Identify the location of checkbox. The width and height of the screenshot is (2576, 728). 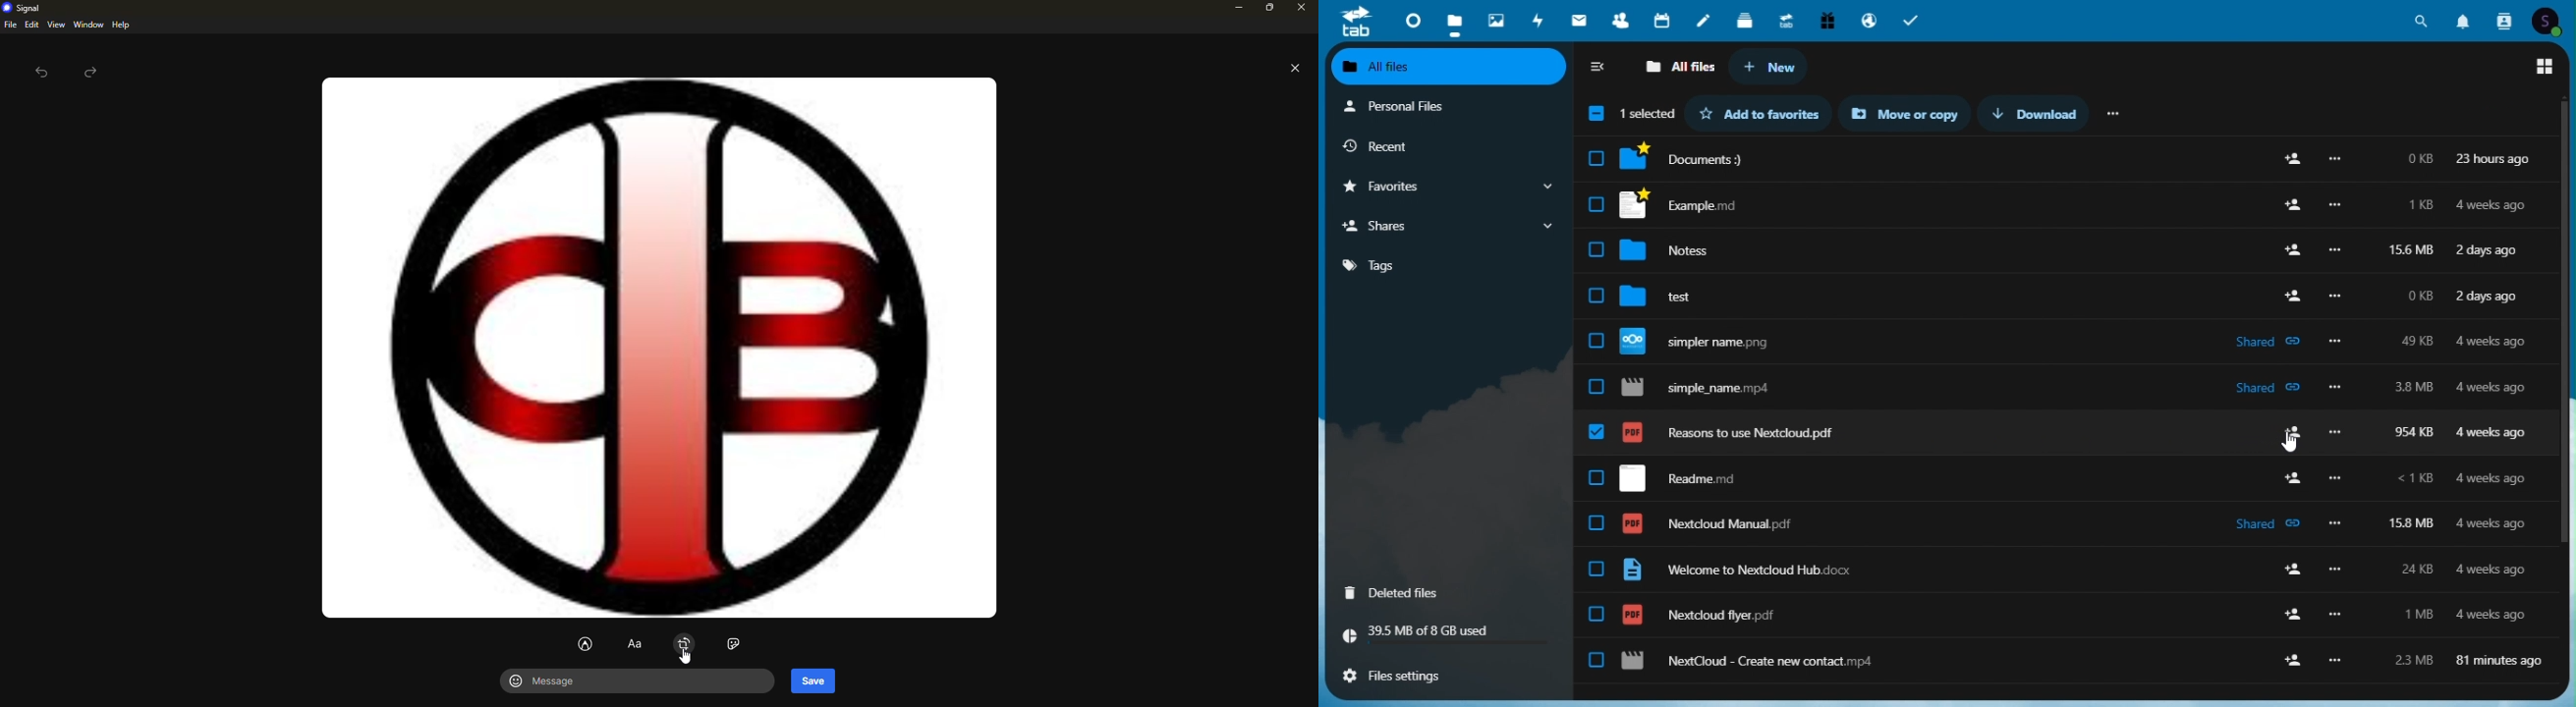
(1598, 433).